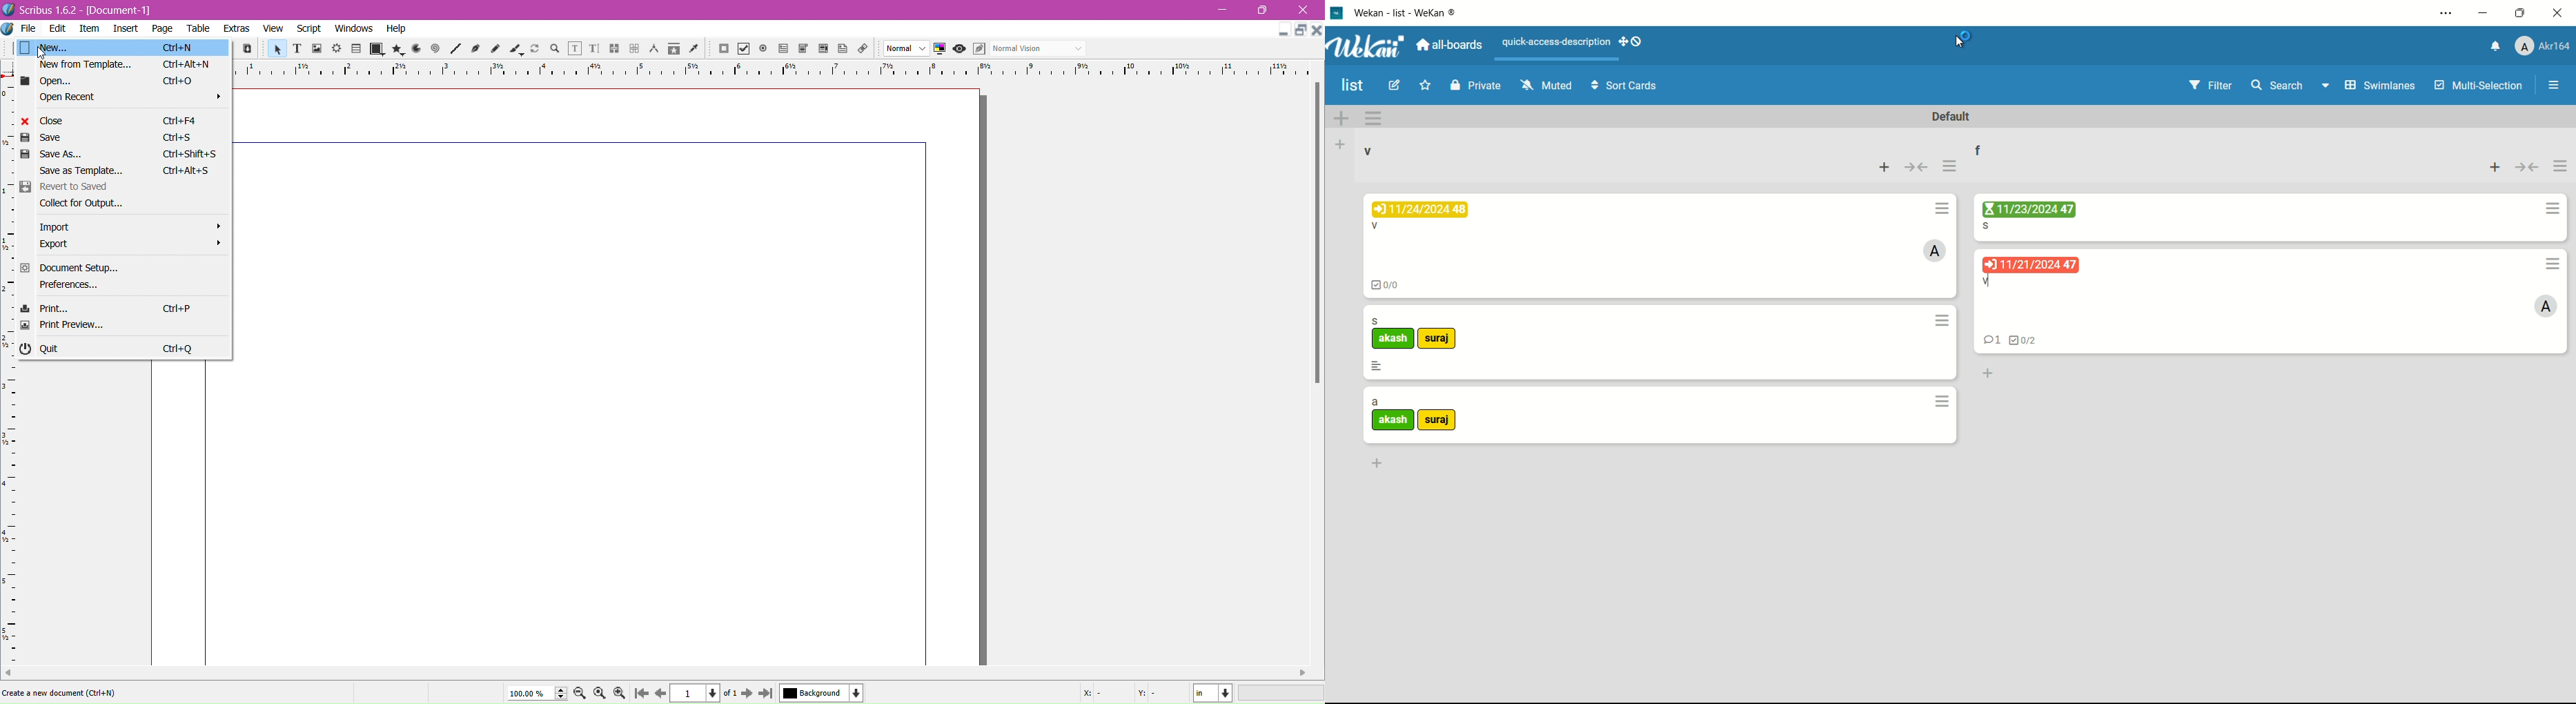 This screenshot has height=728, width=2576. I want to click on collapse, so click(2527, 168).